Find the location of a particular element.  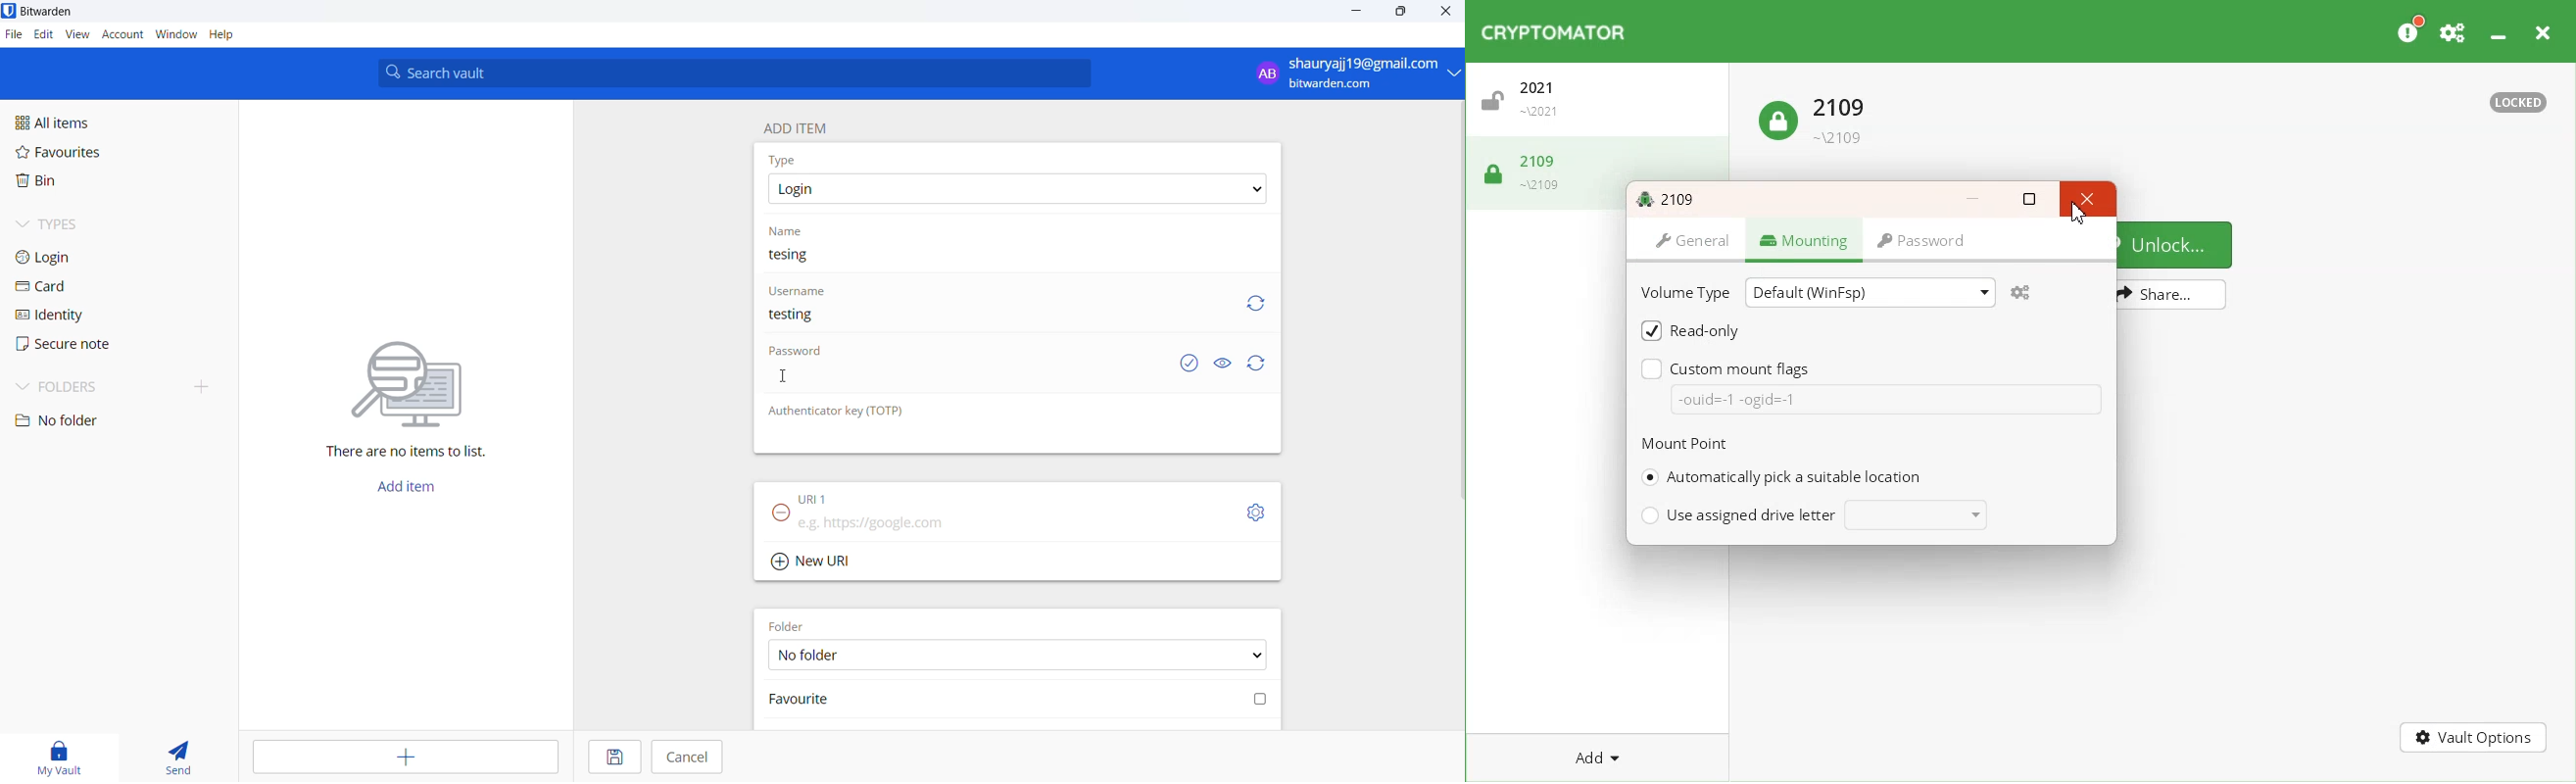

check if password is exposed  is located at coordinates (1190, 363).